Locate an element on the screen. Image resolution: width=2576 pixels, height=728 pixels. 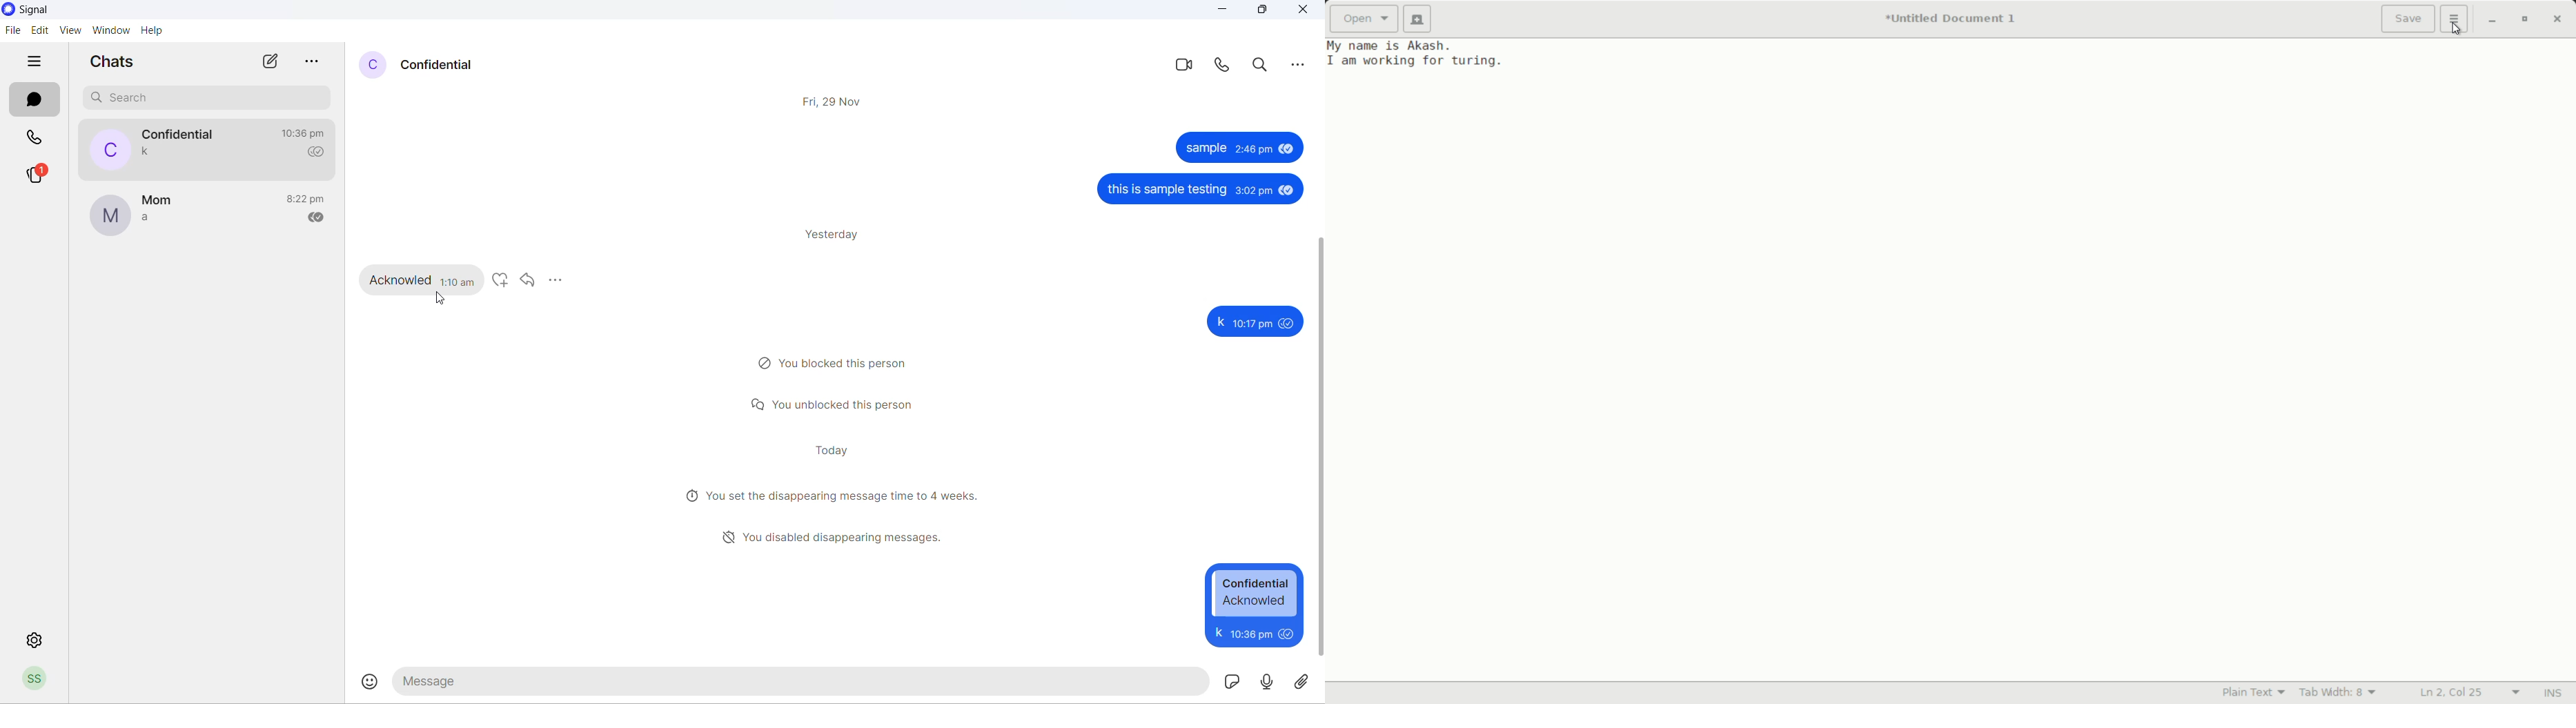
contact name is located at coordinates (158, 202).